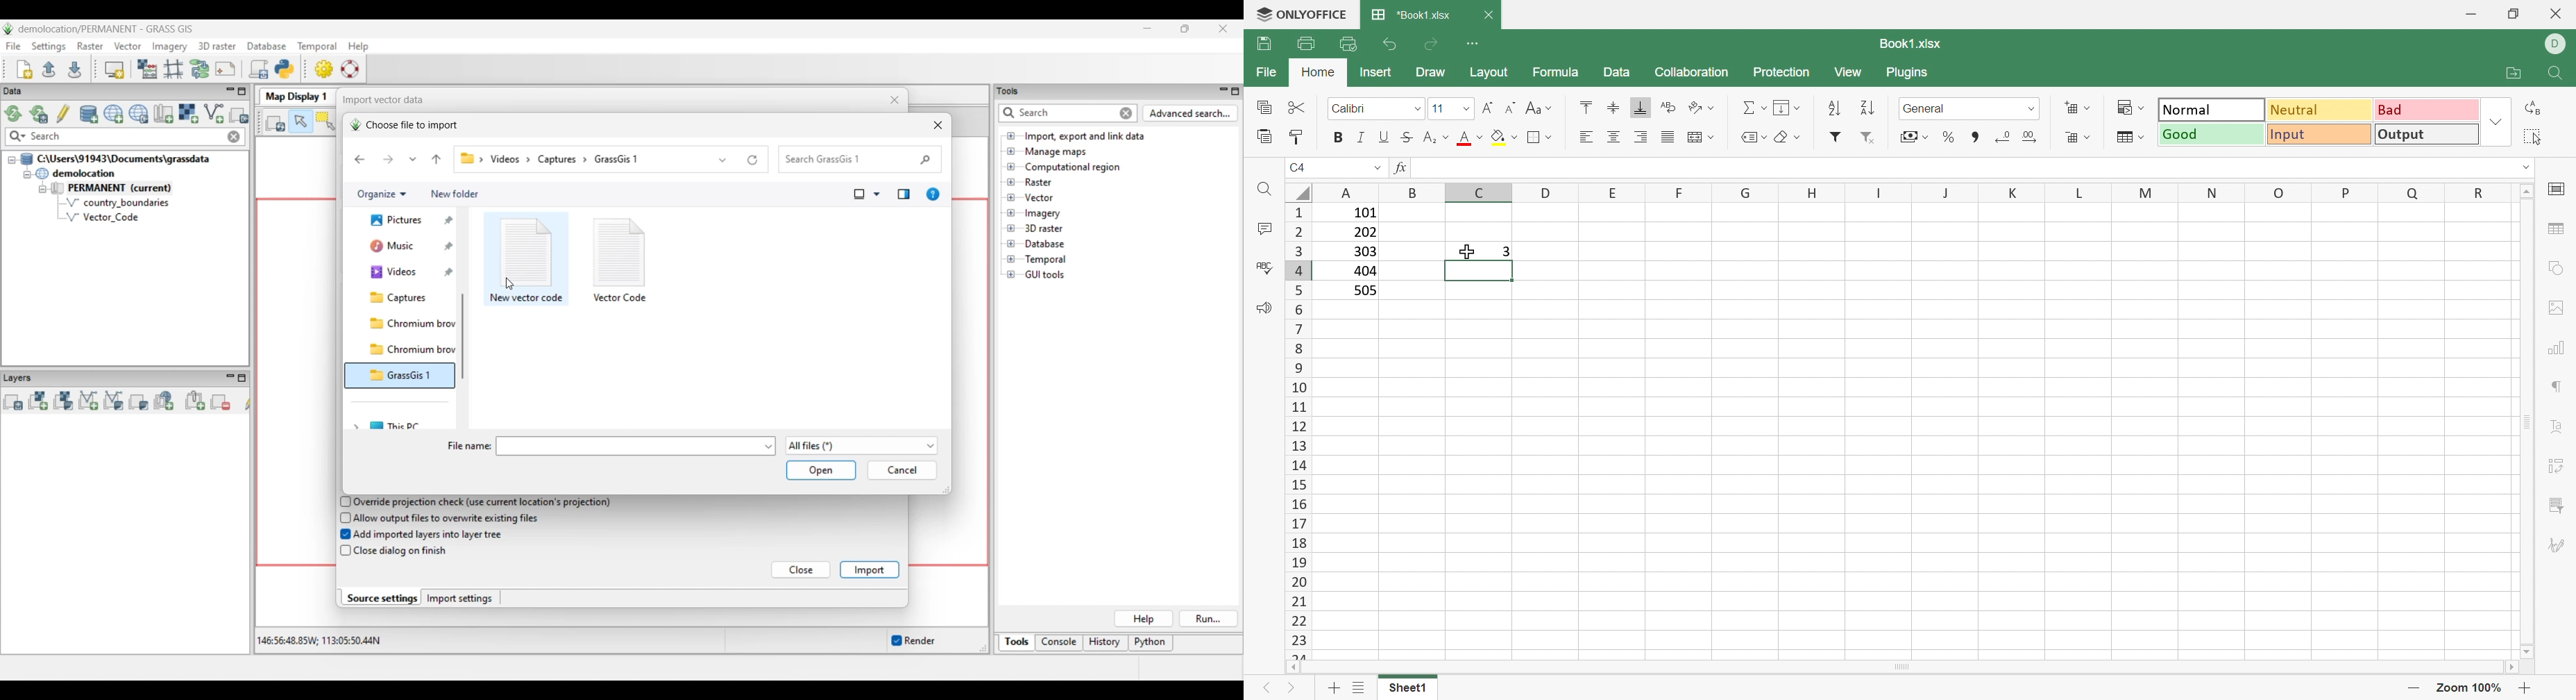 The height and width of the screenshot is (700, 2576). Describe the element at coordinates (2520, 670) in the screenshot. I see `Scroll Right` at that location.